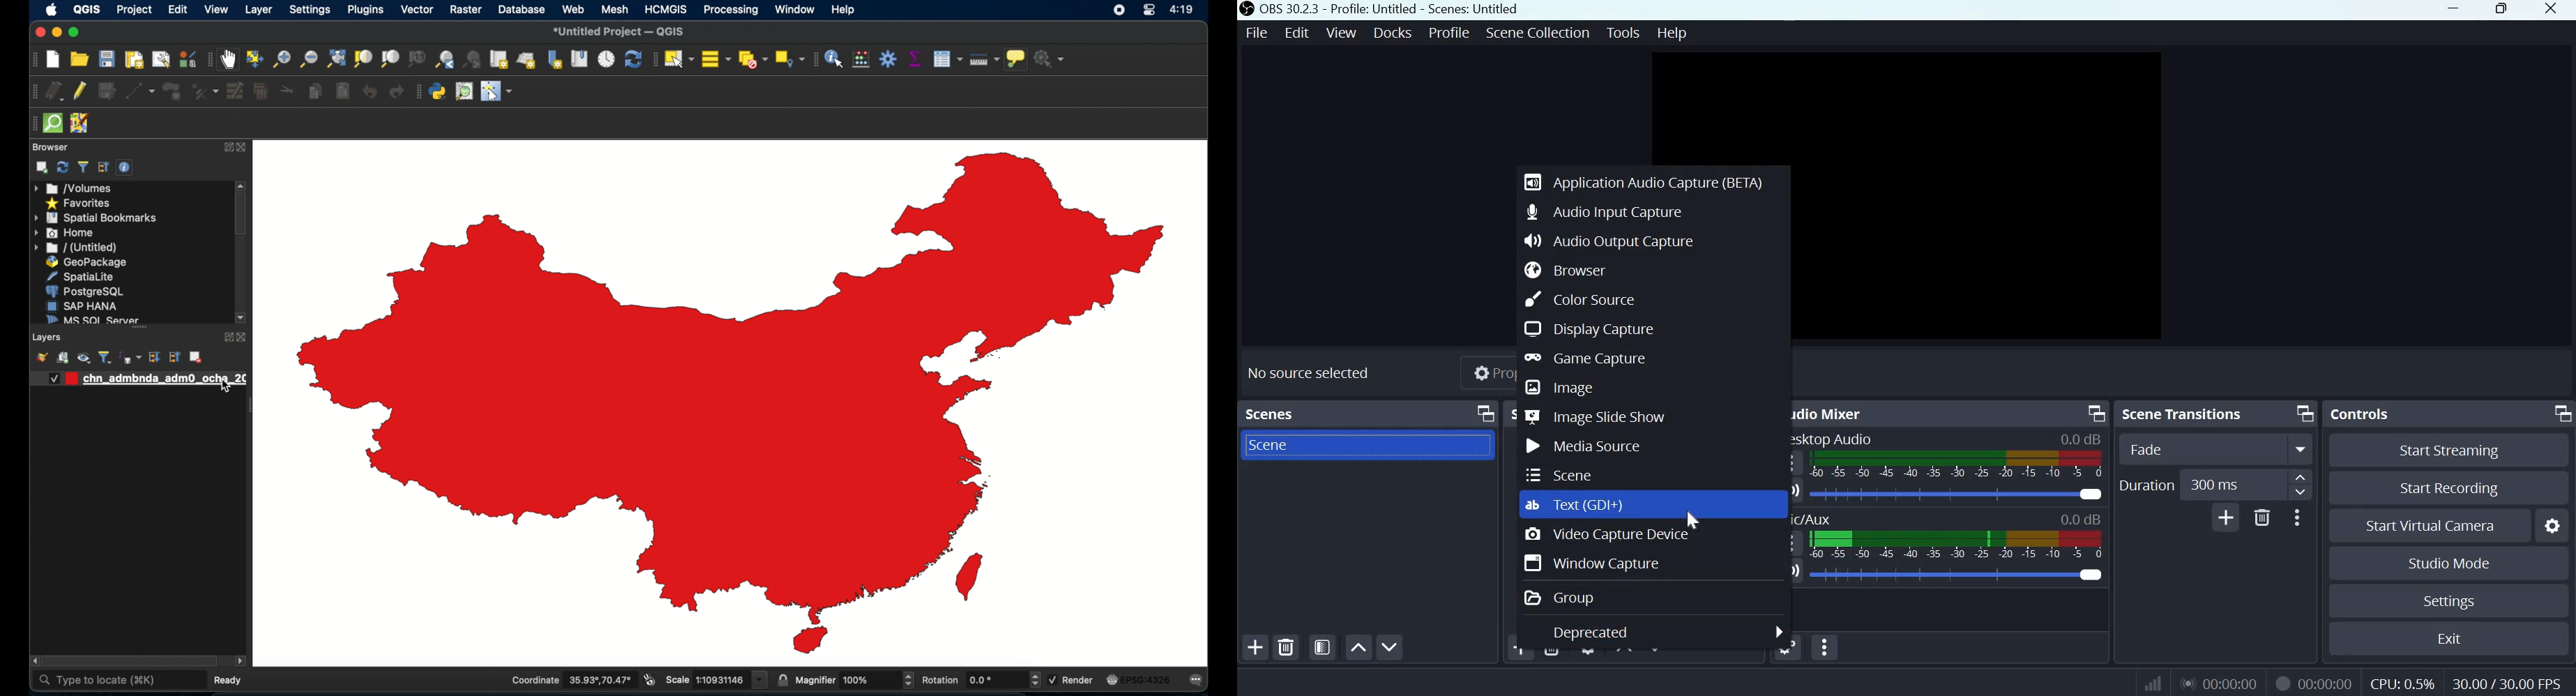 The image size is (2576, 700). Describe the element at coordinates (131, 662) in the screenshot. I see `scroll box` at that location.